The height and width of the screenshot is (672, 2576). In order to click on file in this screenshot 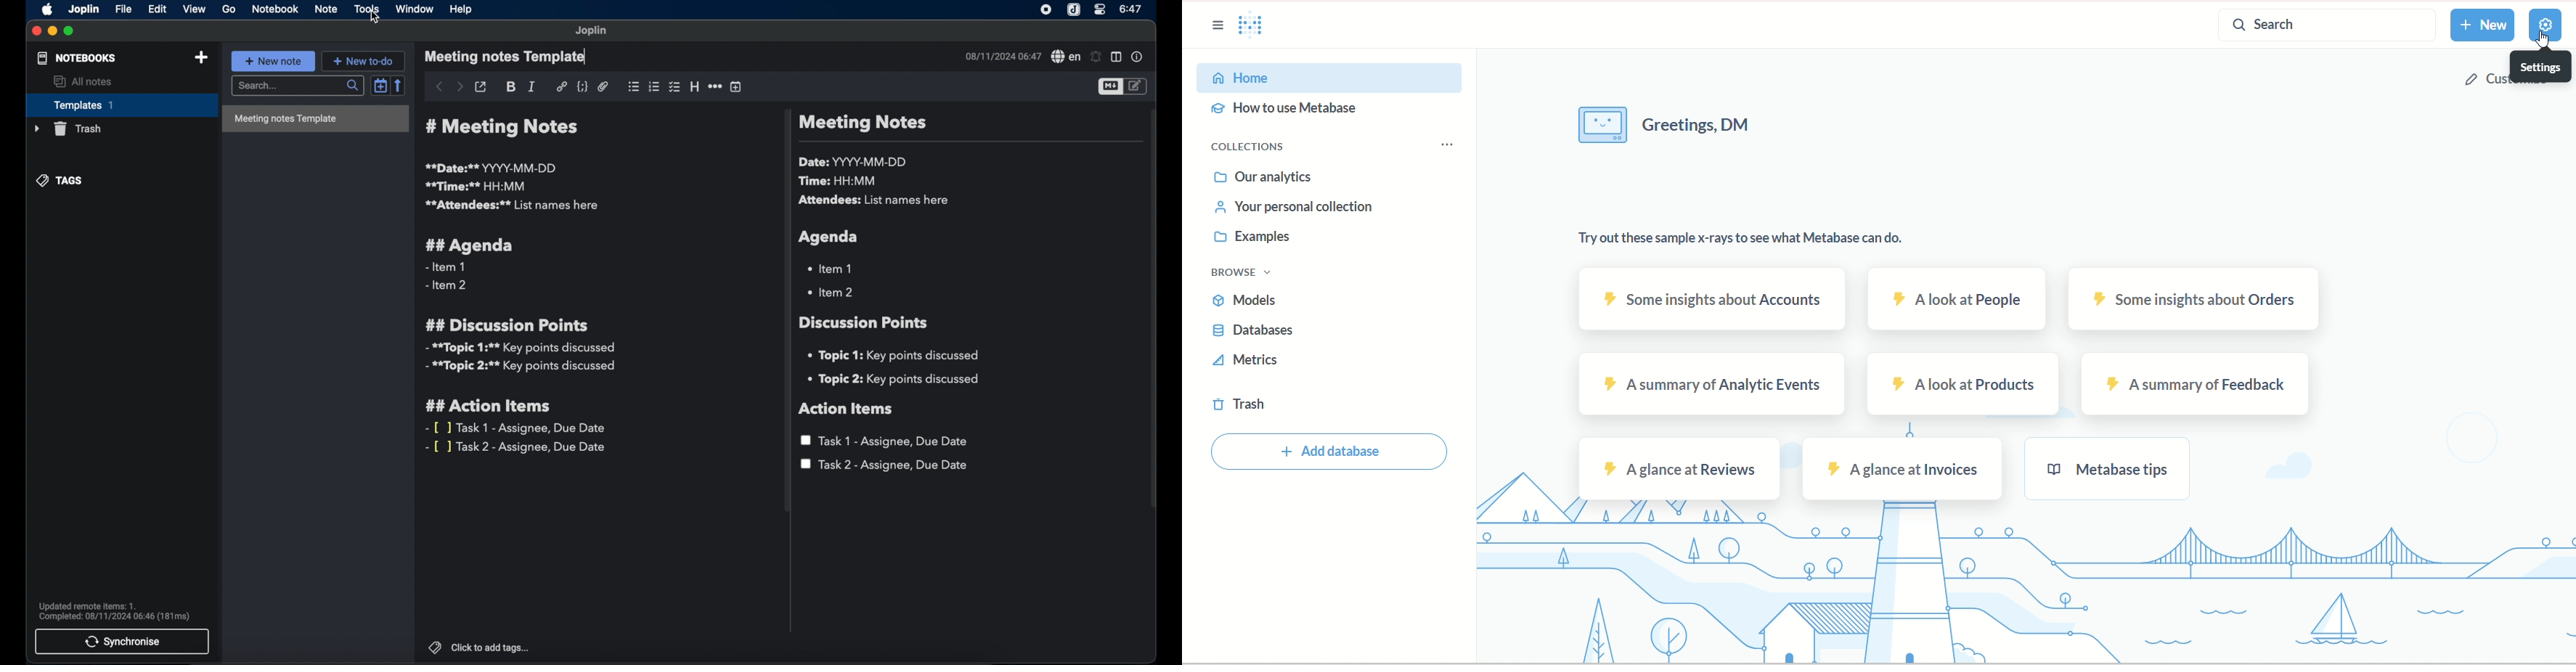, I will do `click(123, 9)`.